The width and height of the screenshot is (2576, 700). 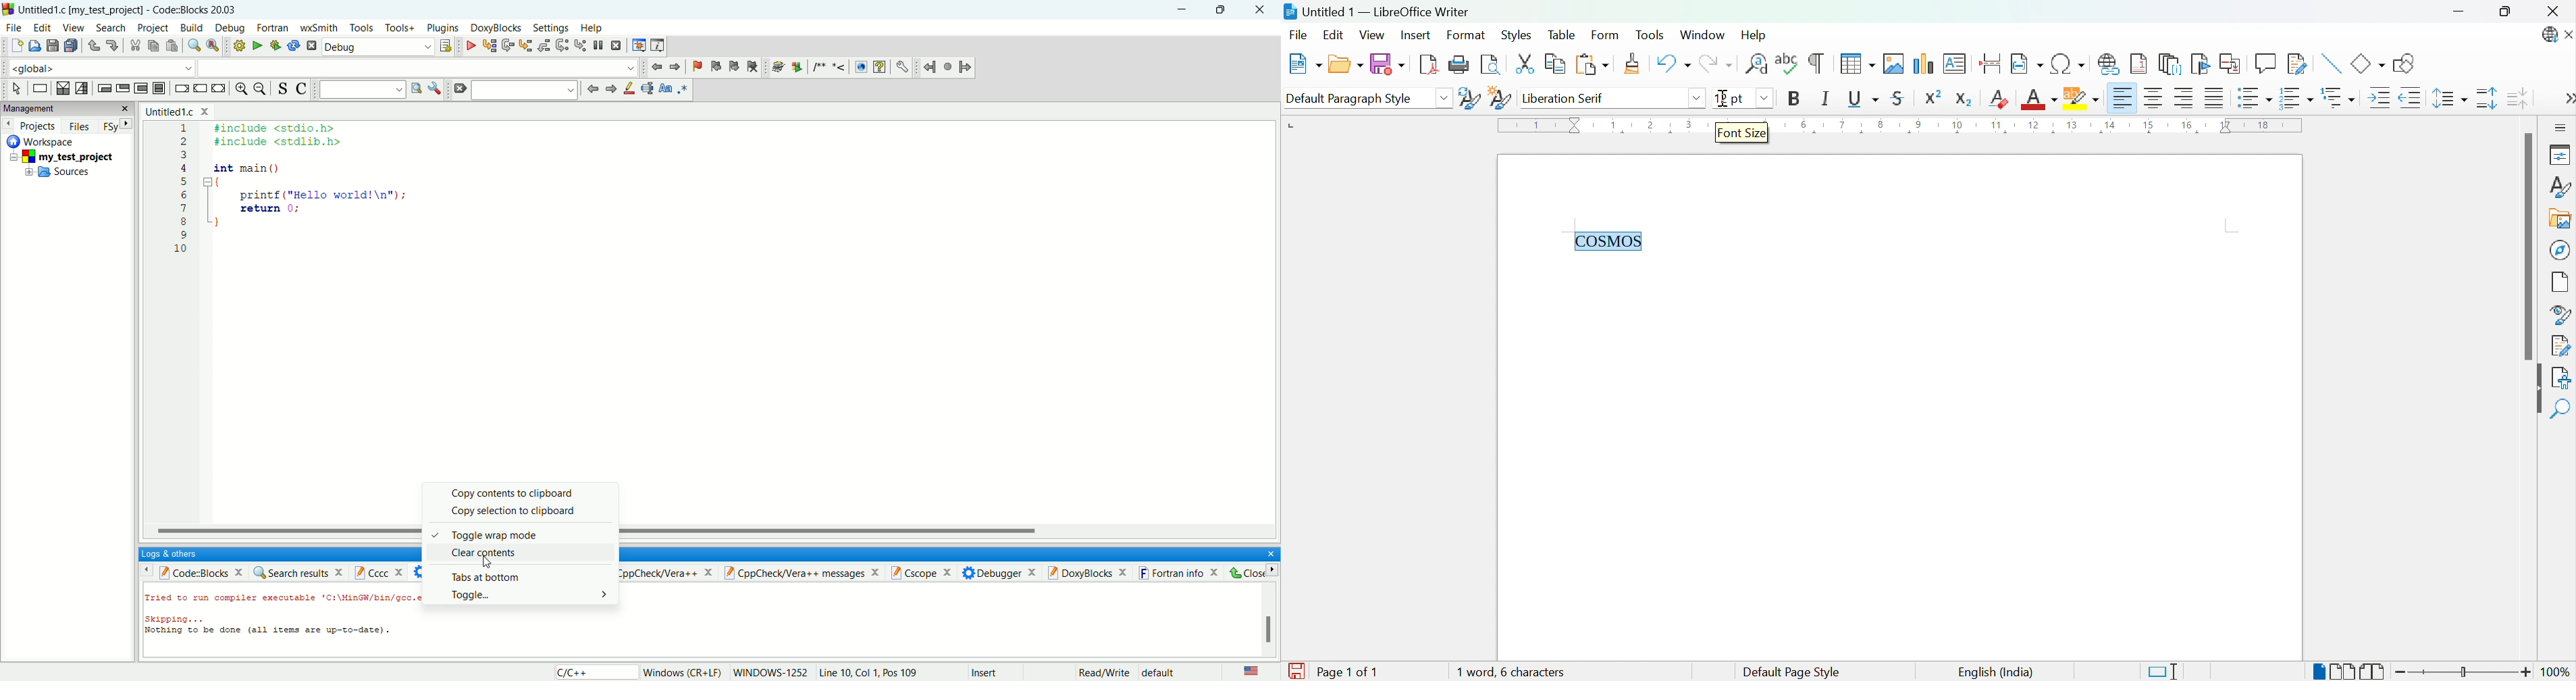 I want to click on edit, so click(x=42, y=27).